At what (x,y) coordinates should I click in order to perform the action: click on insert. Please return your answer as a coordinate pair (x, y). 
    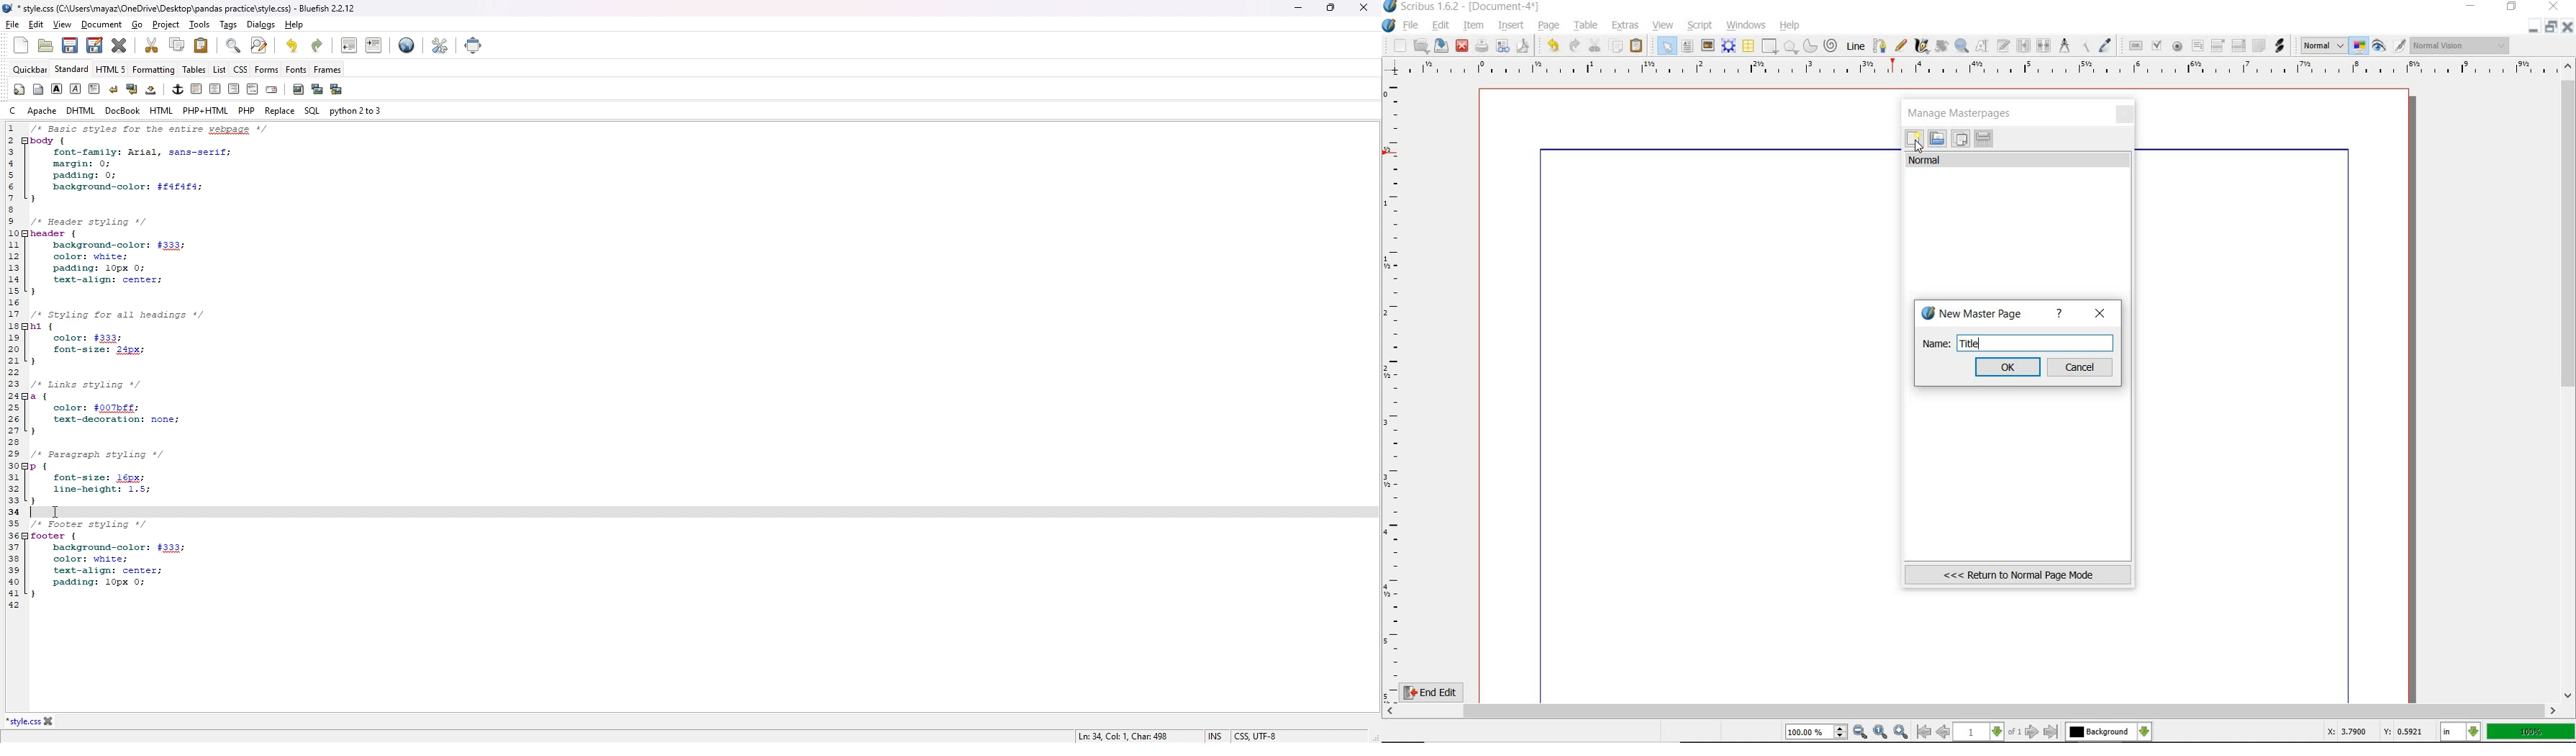
    Looking at the image, I should click on (1510, 25).